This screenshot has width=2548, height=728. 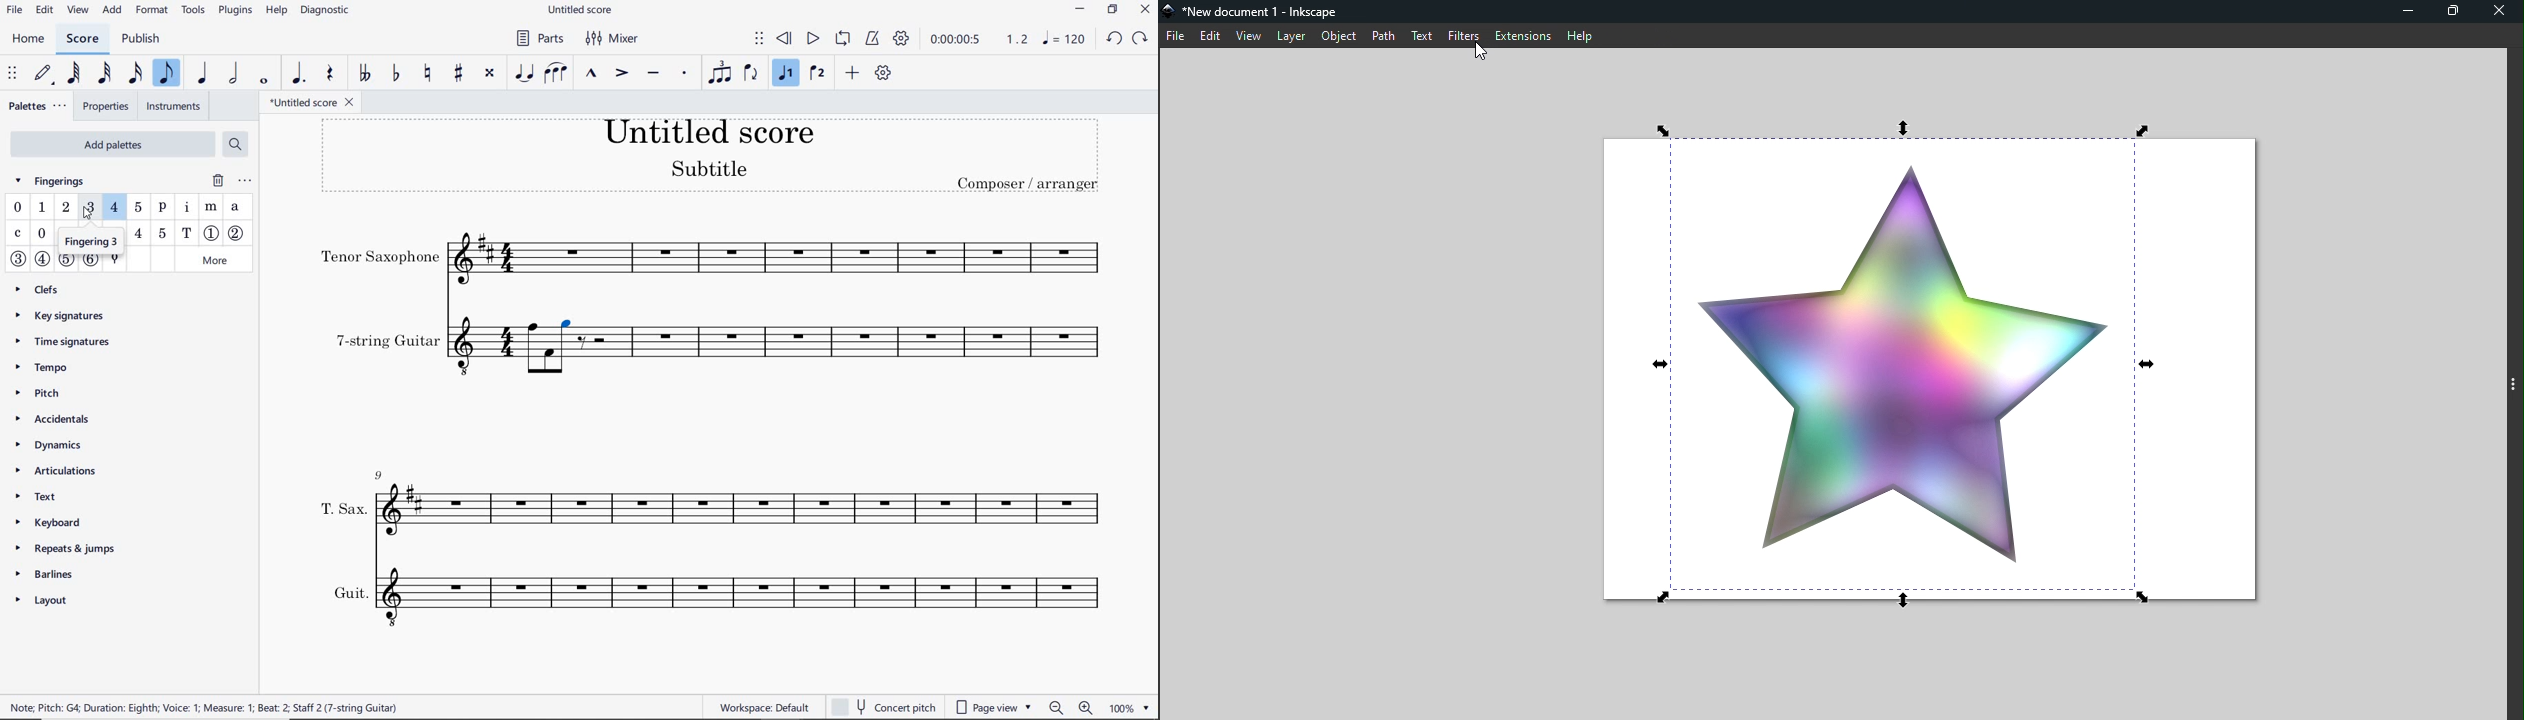 I want to click on MIXER, so click(x=611, y=38).